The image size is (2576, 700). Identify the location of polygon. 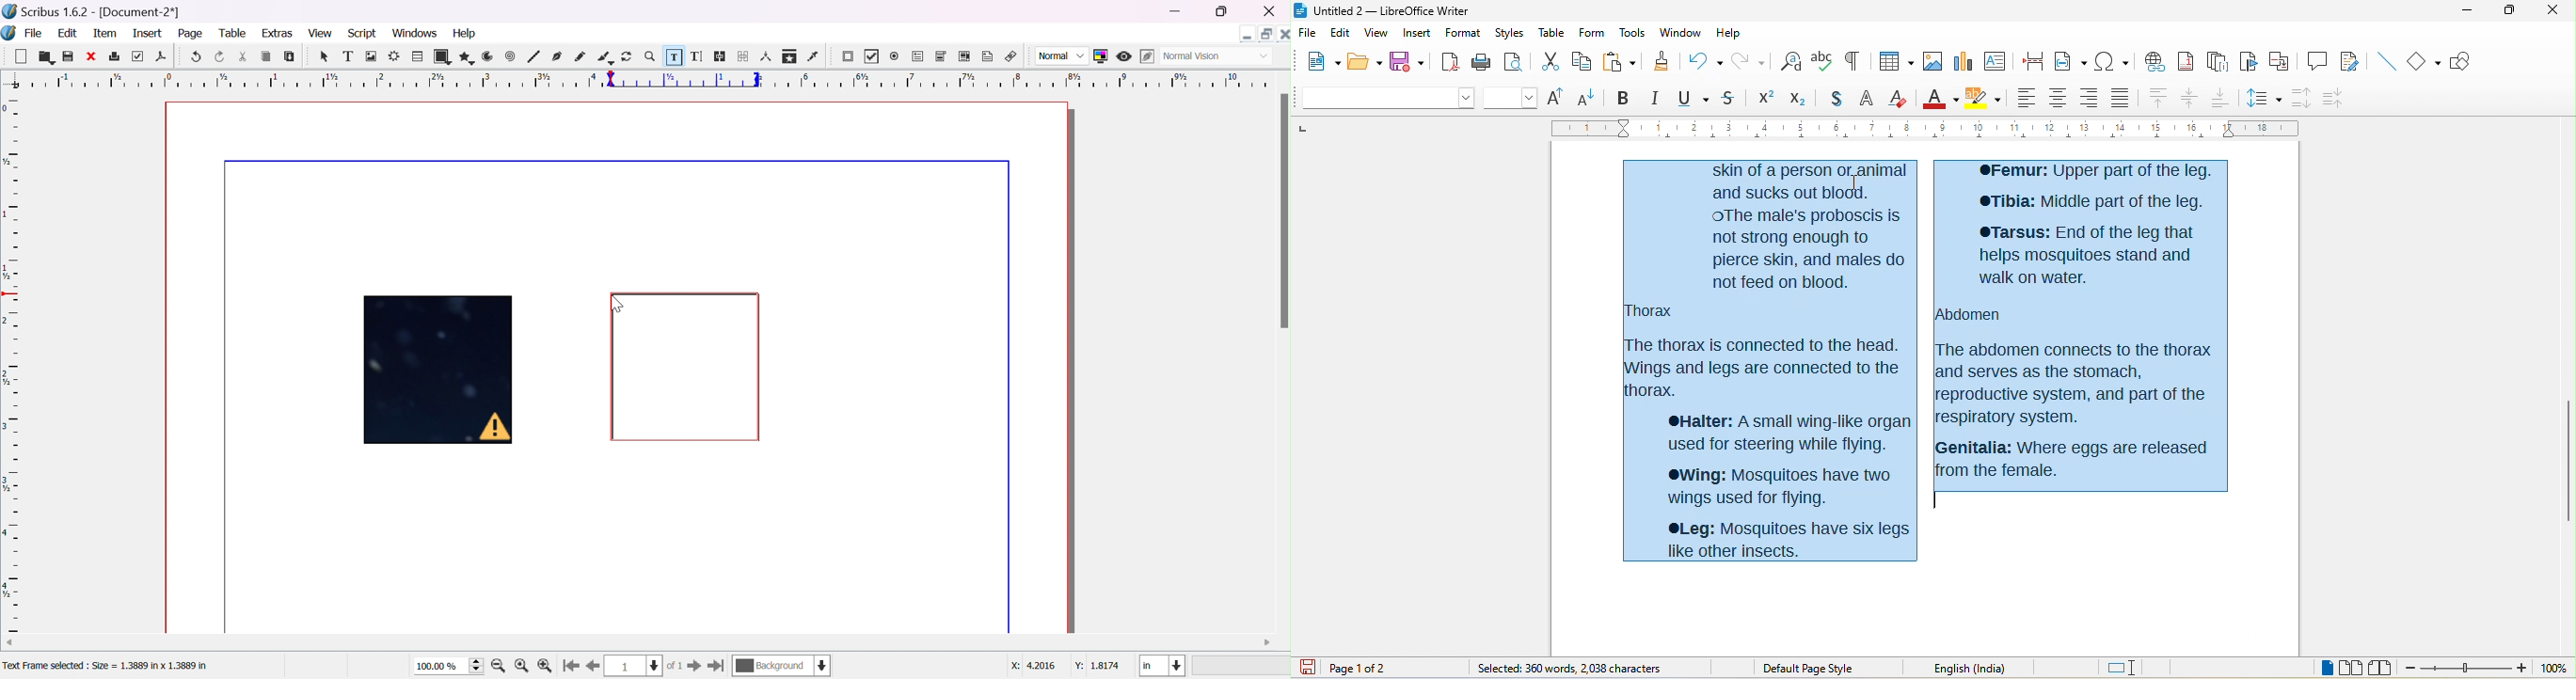
(466, 57).